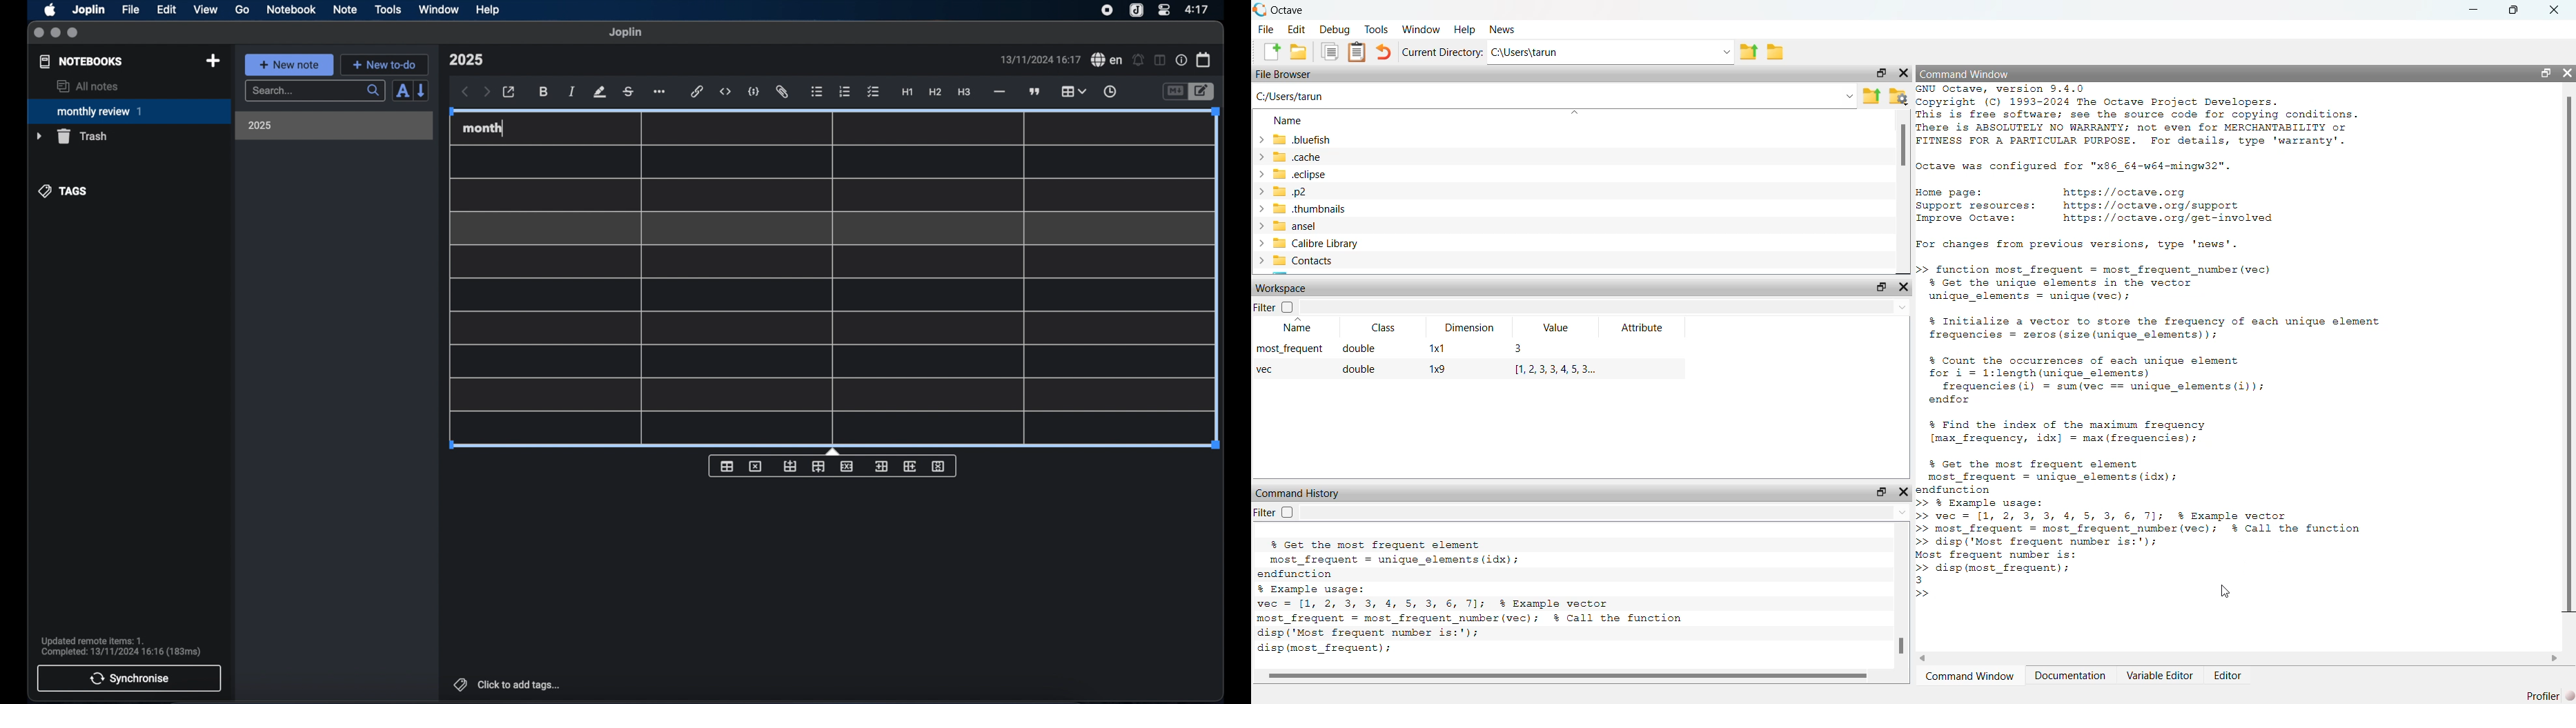  What do you see at coordinates (873, 93) in the screenshot?
I see `check  list` at bounding box center [873, 93].